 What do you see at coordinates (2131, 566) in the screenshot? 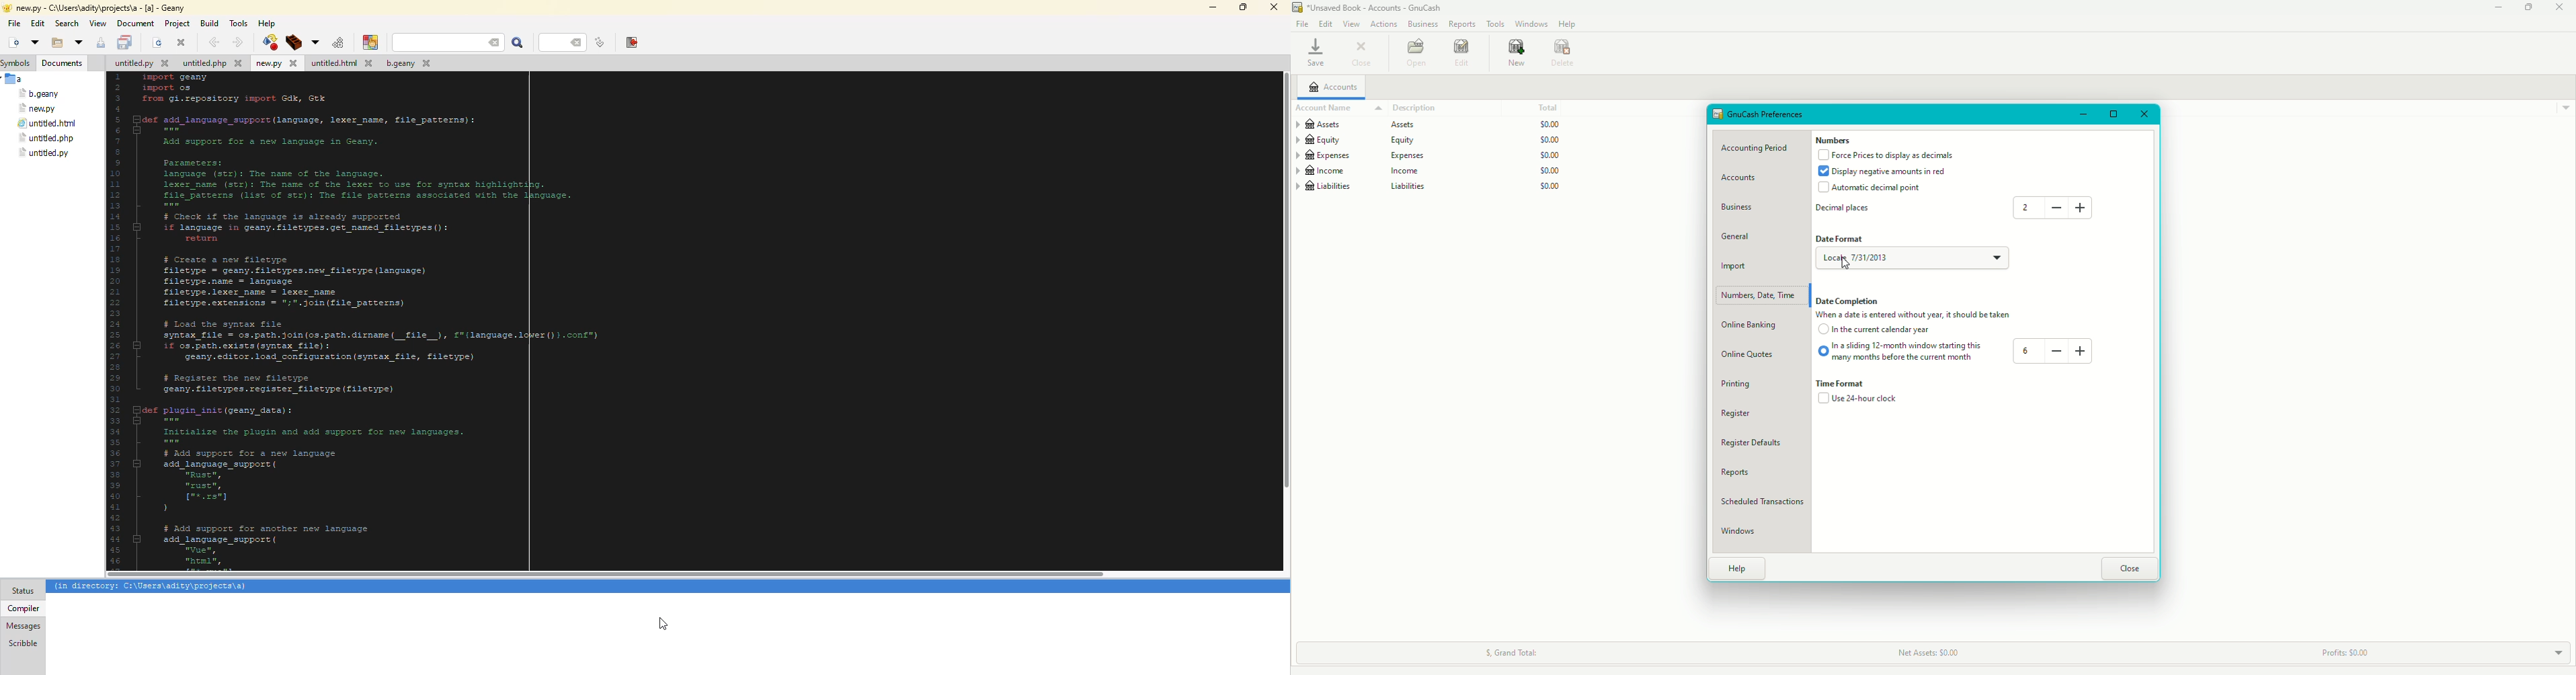
I see `Close` at bounding box center [2131, 566].